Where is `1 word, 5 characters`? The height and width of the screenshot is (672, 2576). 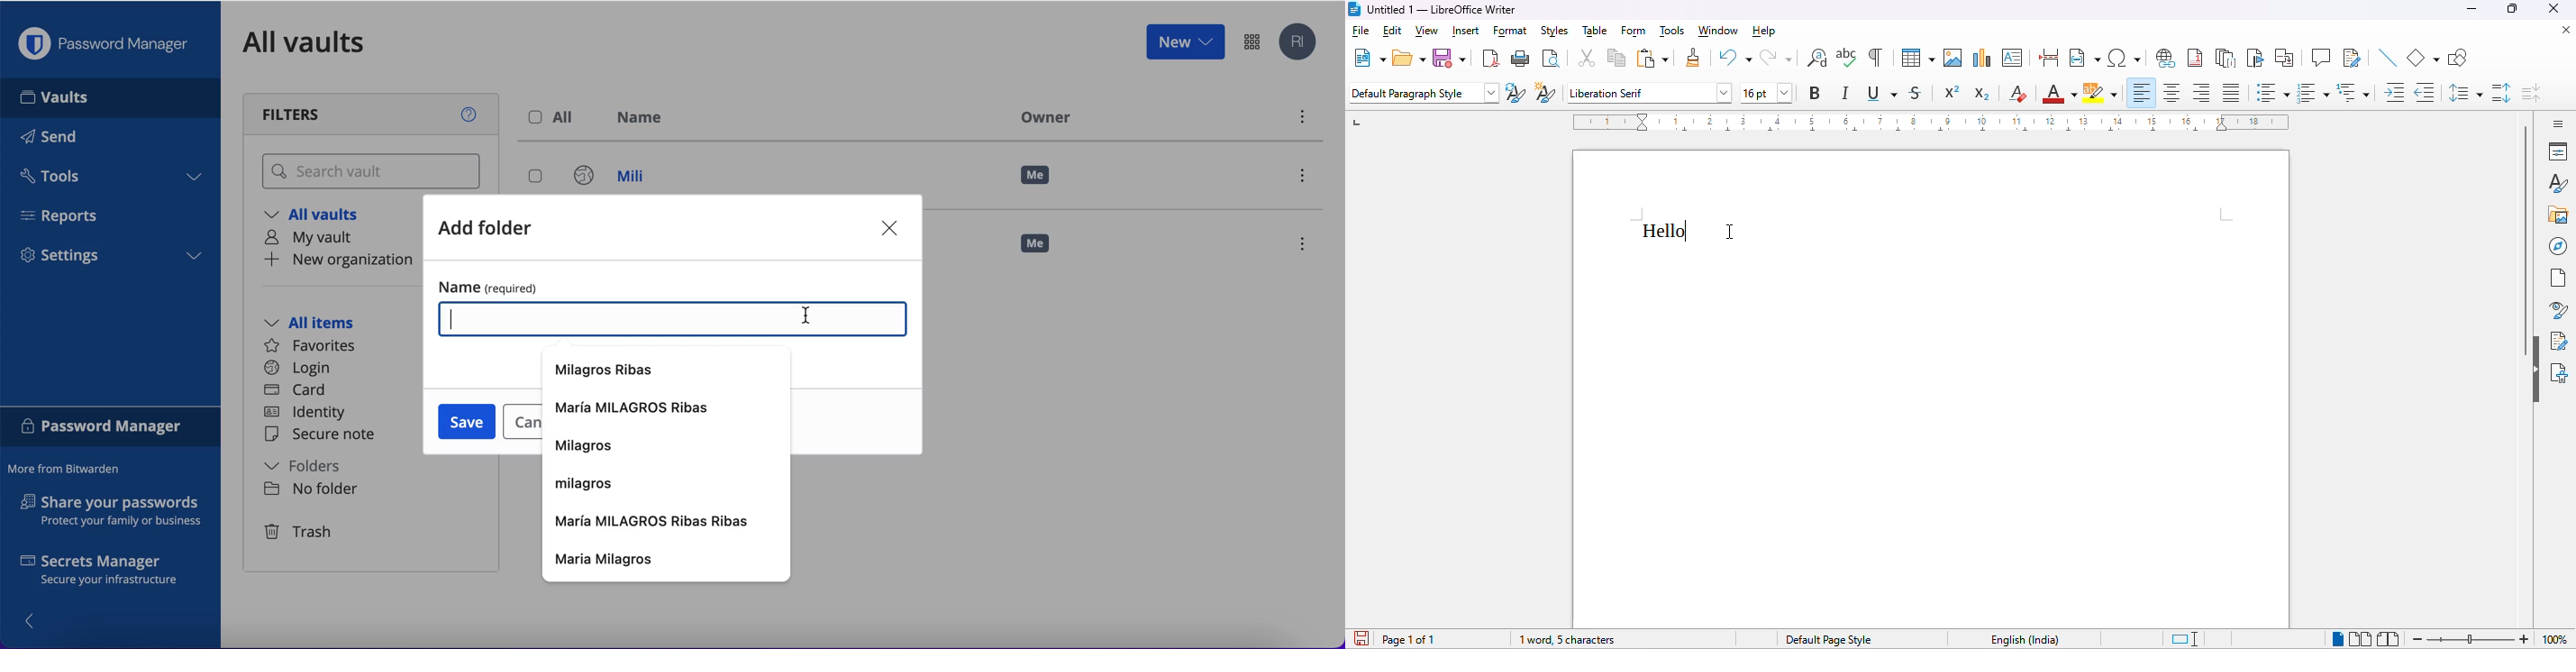 1 word, 5 characters is located at coordinates (1568, 640).